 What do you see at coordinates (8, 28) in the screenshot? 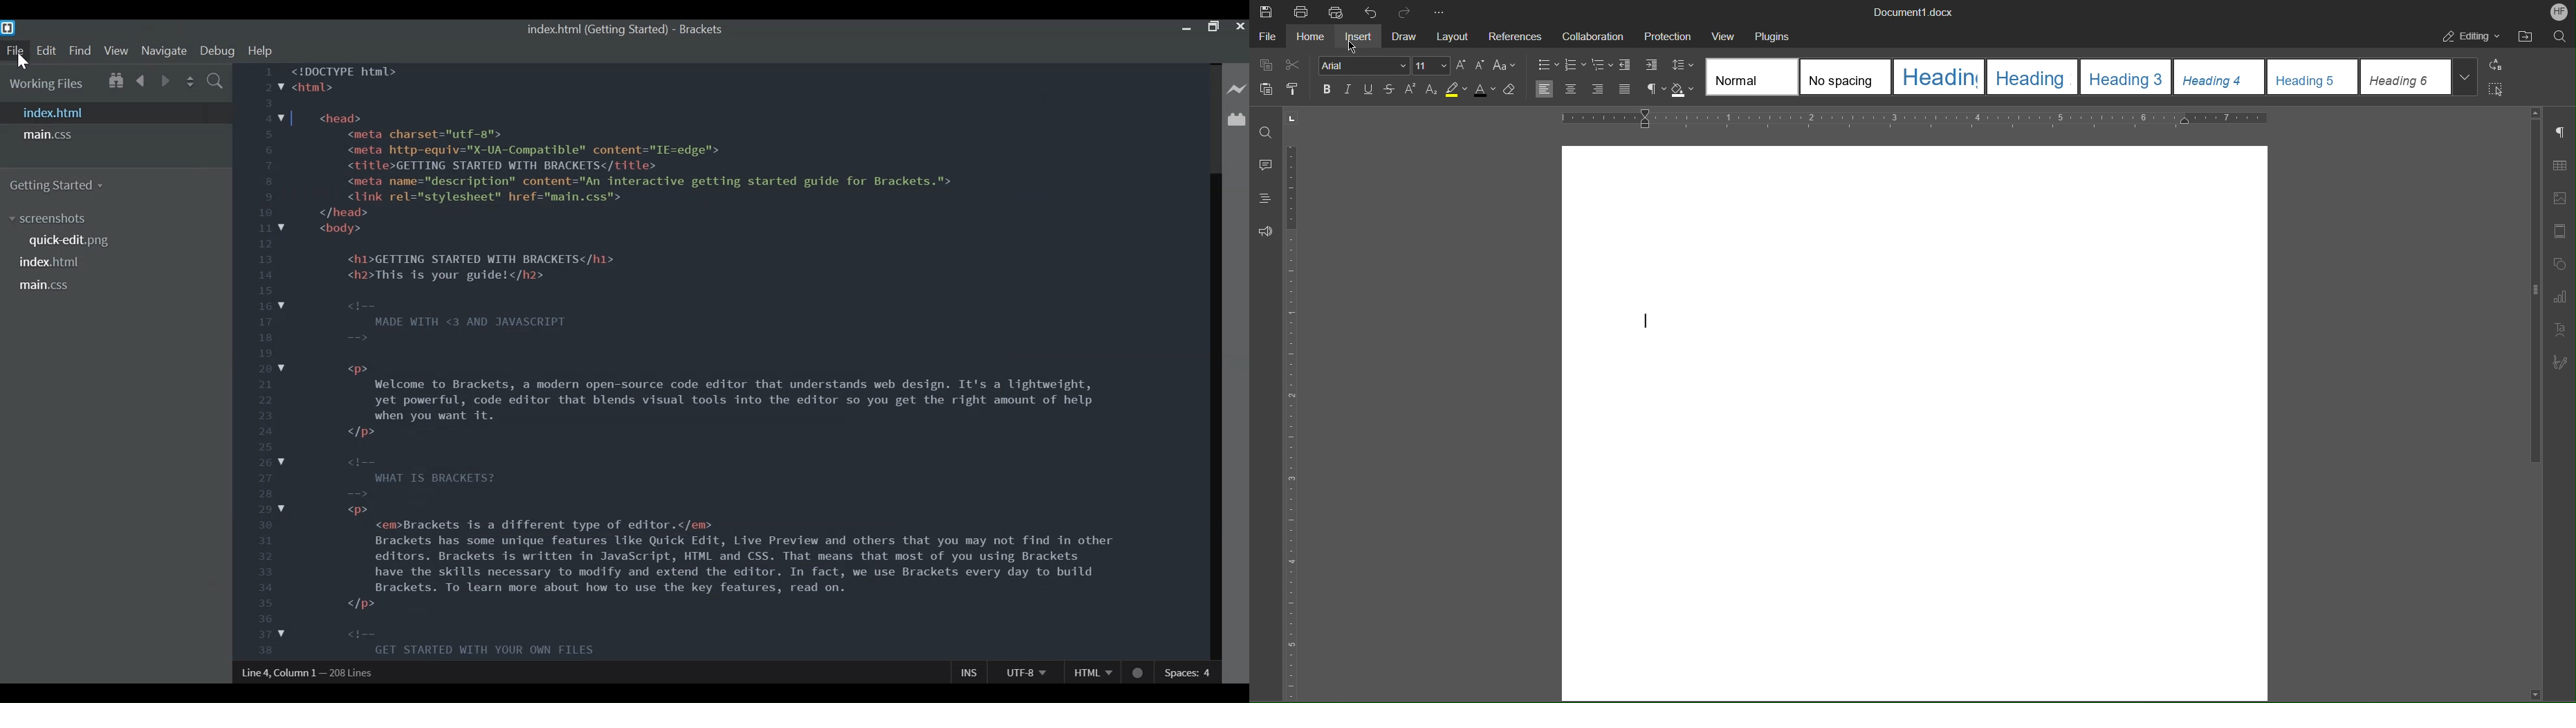
I see `Brackets Desktop Icon` at bounding box center [8, 28].